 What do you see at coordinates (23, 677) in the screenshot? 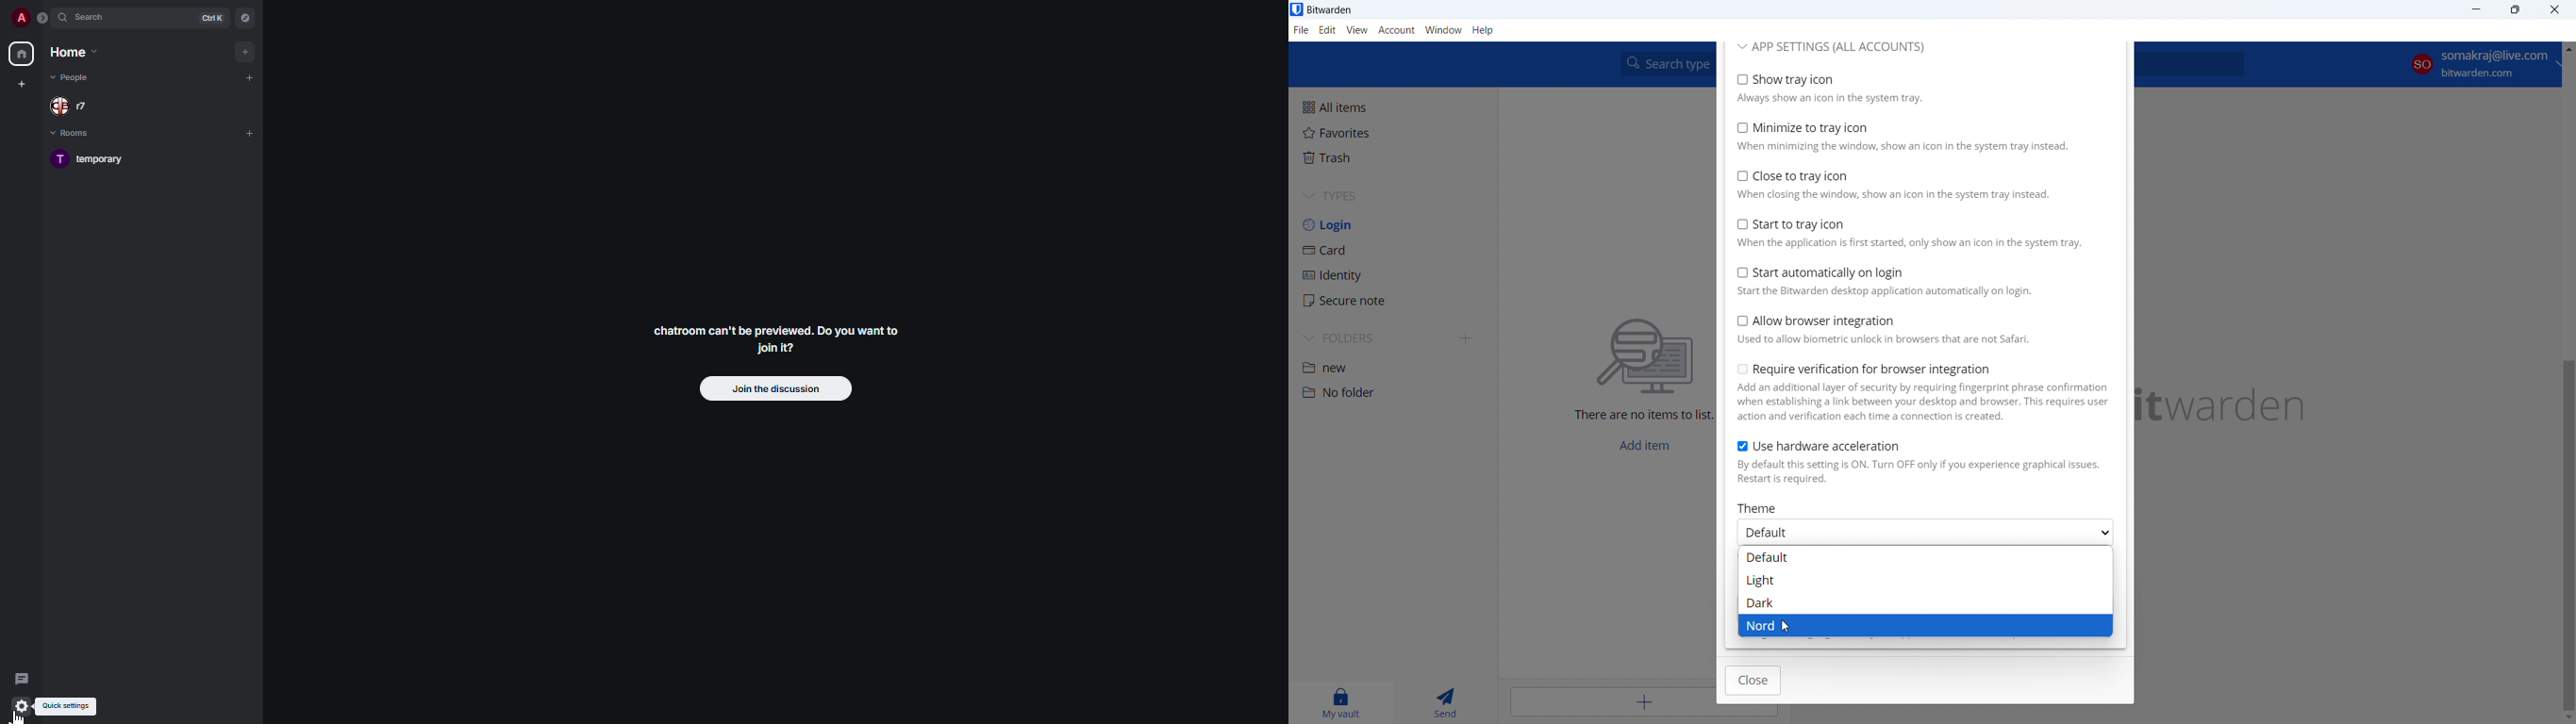
I see `threads` at bounding box center [23, 677].